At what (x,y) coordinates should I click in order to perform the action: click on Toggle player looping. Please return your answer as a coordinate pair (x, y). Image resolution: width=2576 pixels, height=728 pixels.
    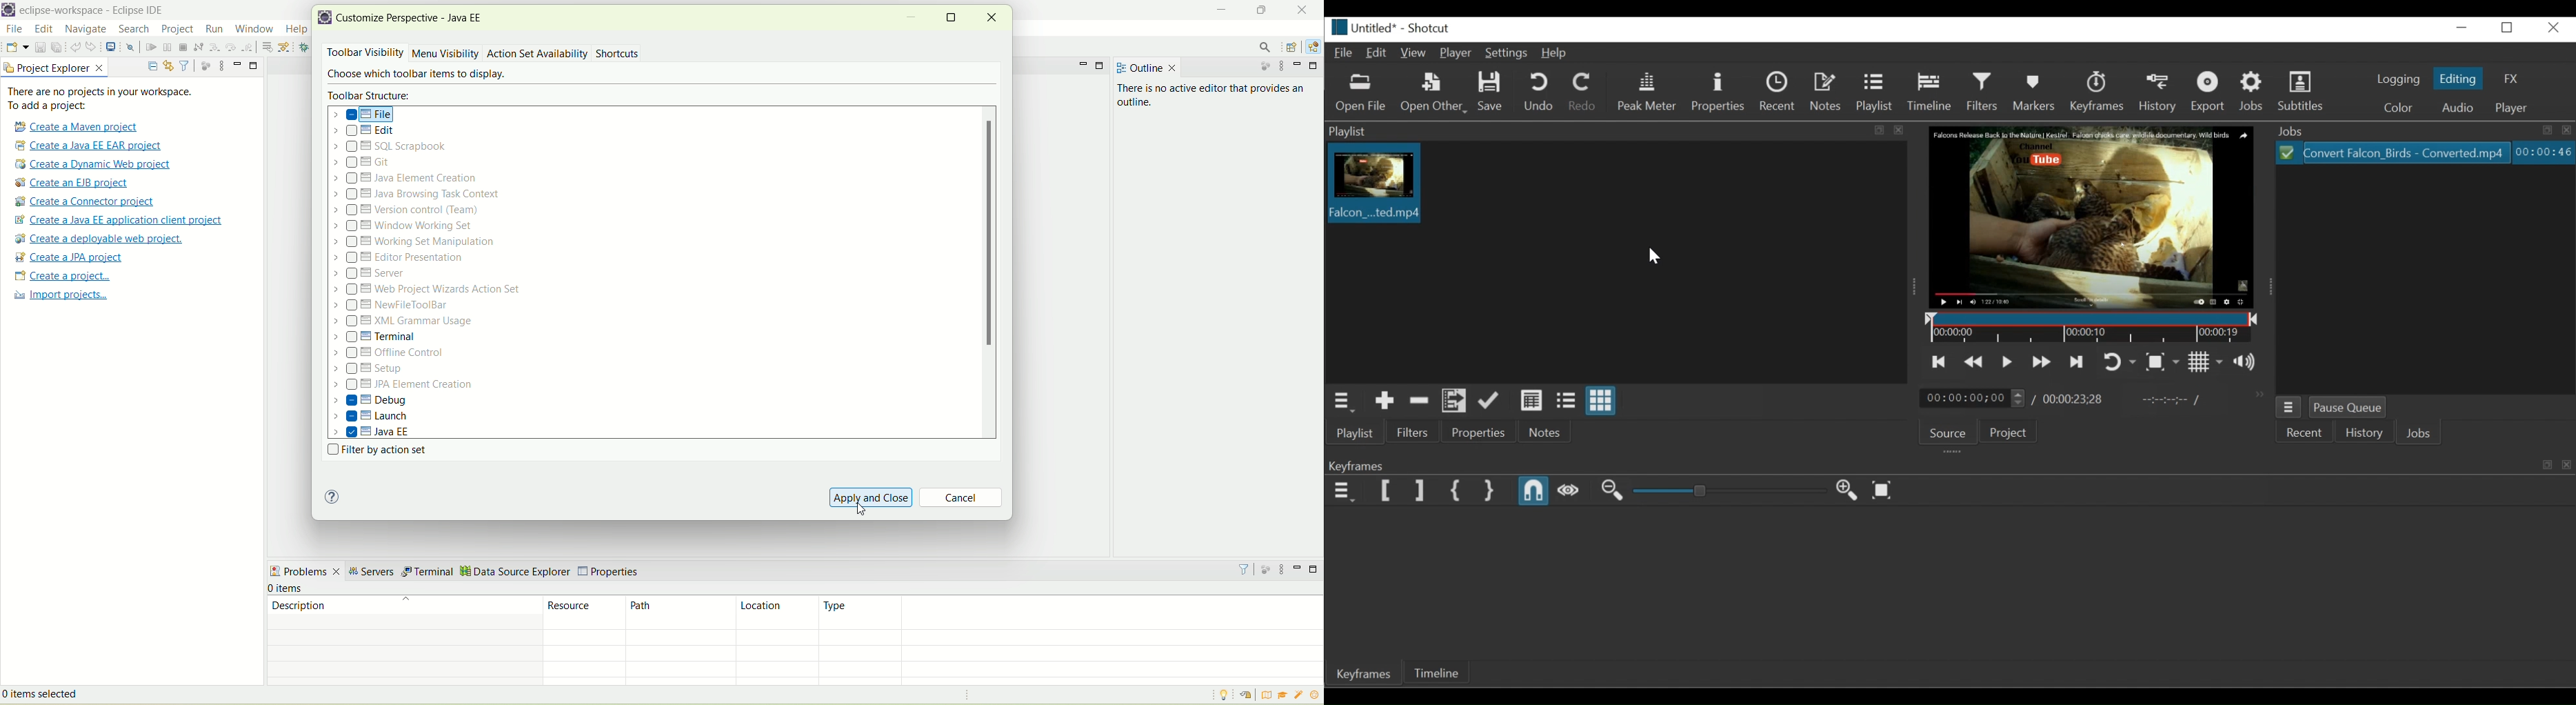
    Looking at the image, I should click on (2119, 360).